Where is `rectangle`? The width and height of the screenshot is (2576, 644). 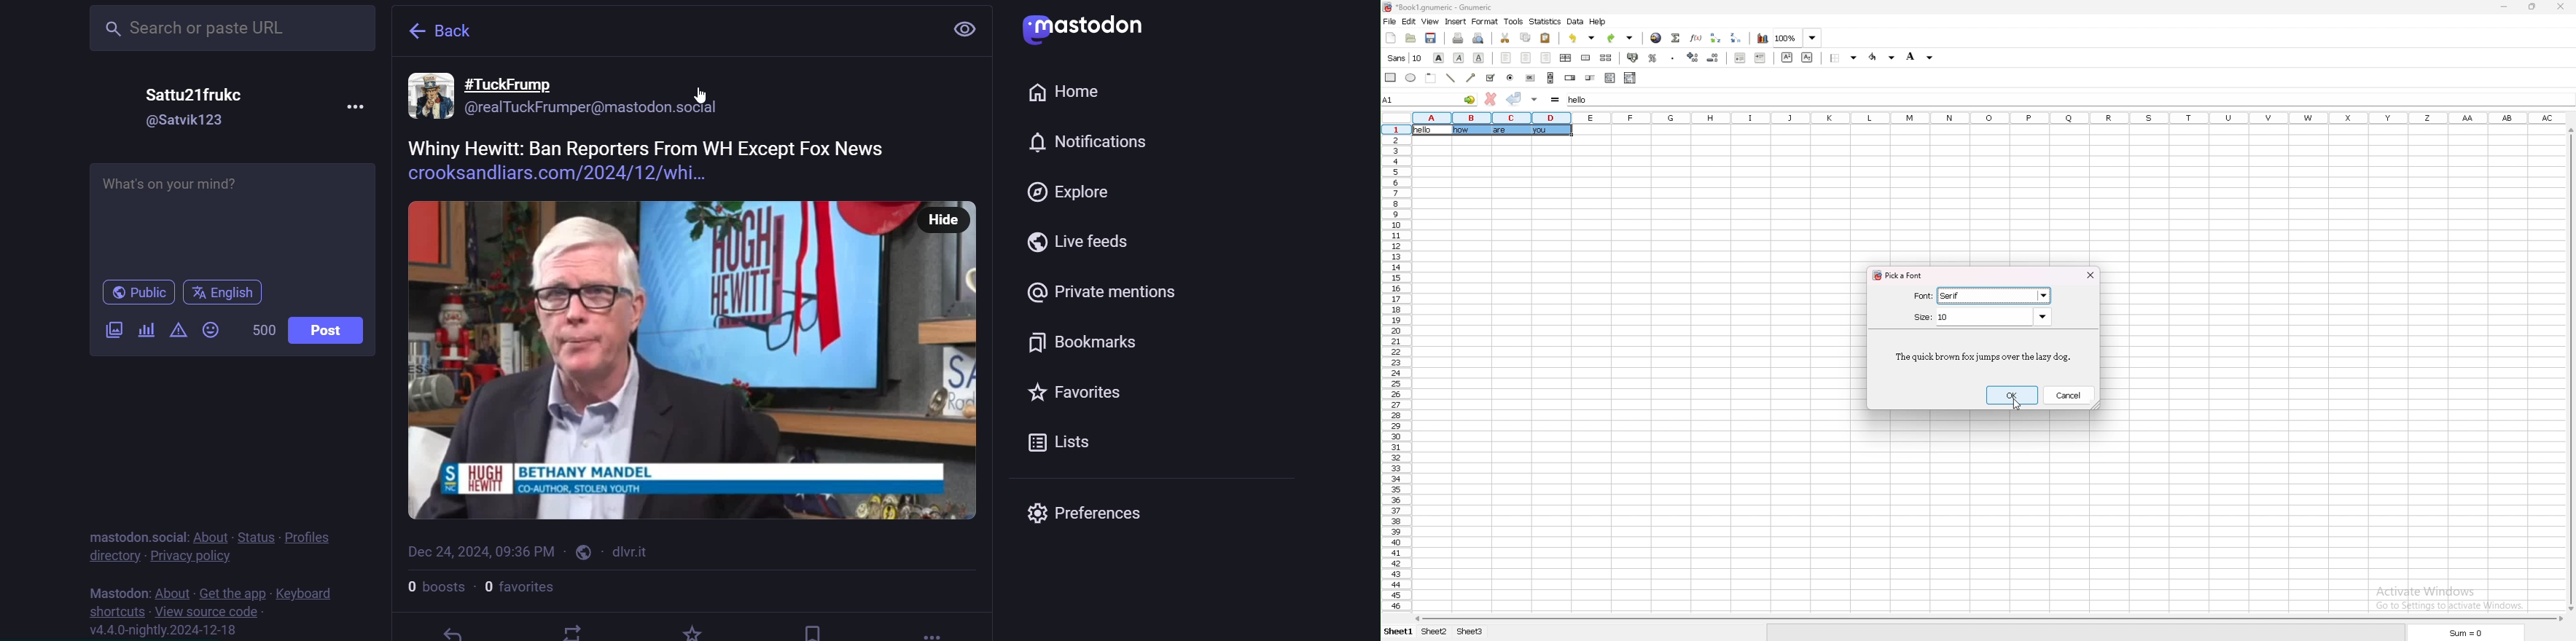
rectangle is located at coordinates (1390, 77).